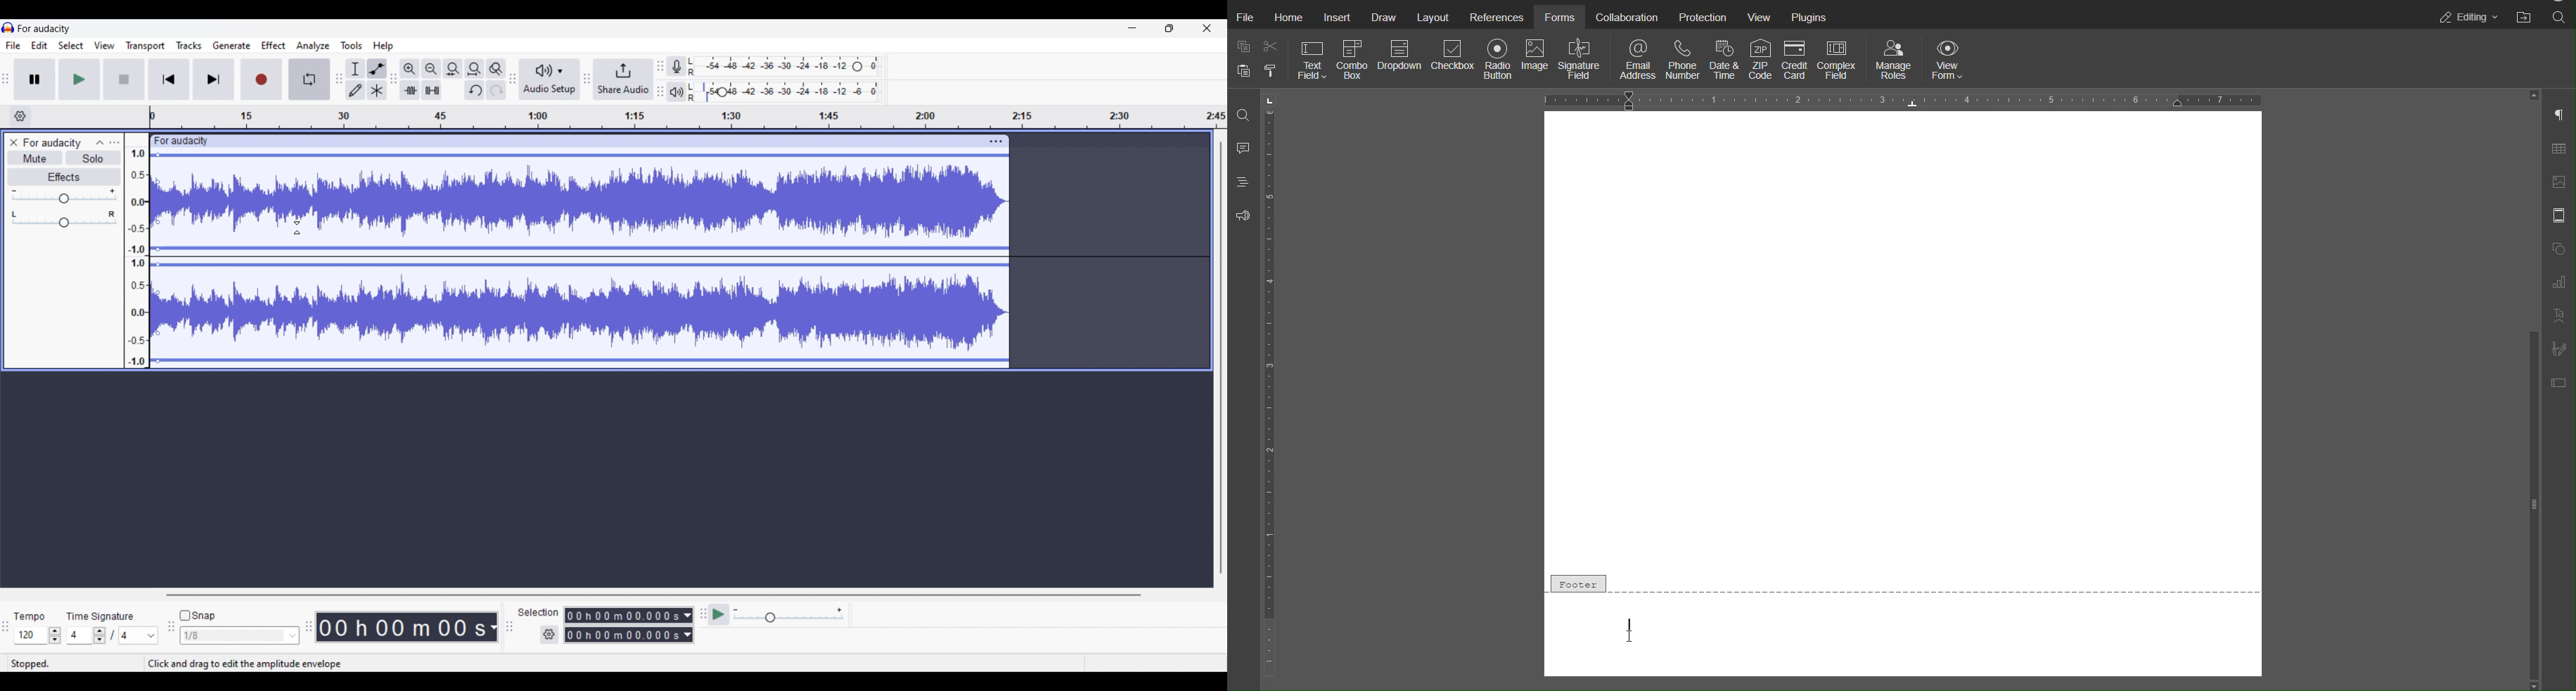  Describe the element at coordinates (1701, 16) in the screenshot. I see `Protection` at that location.